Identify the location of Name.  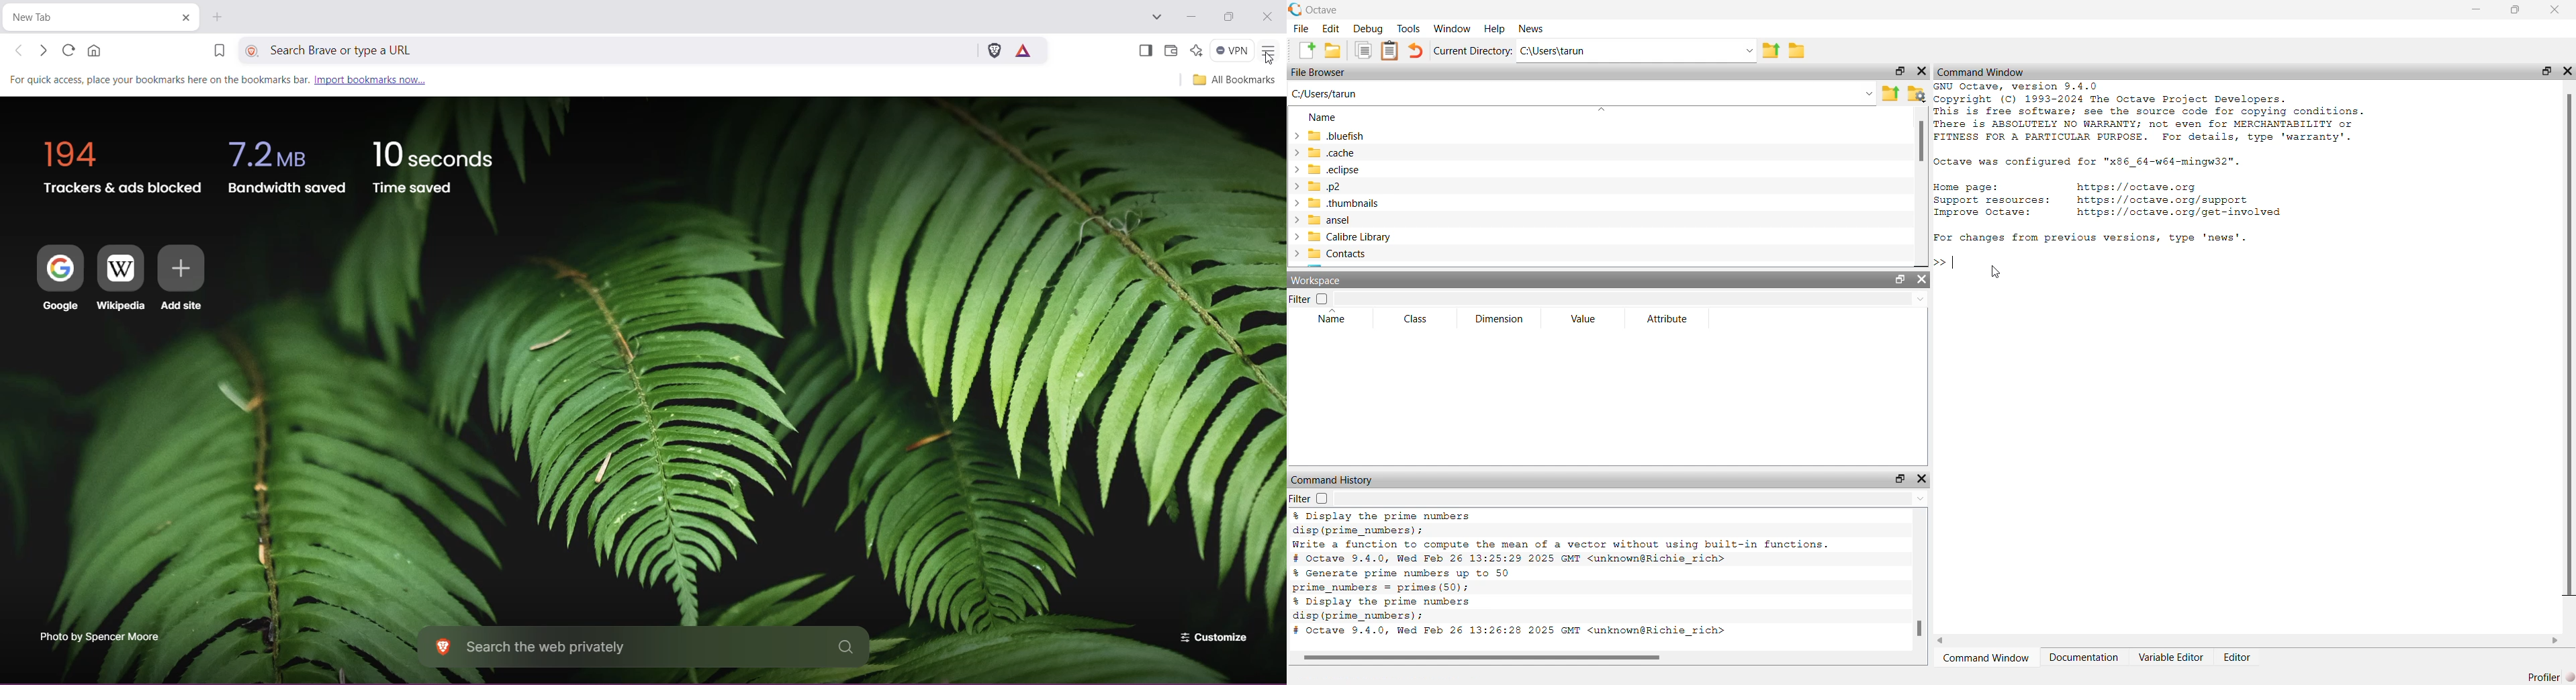
(1334, 318).